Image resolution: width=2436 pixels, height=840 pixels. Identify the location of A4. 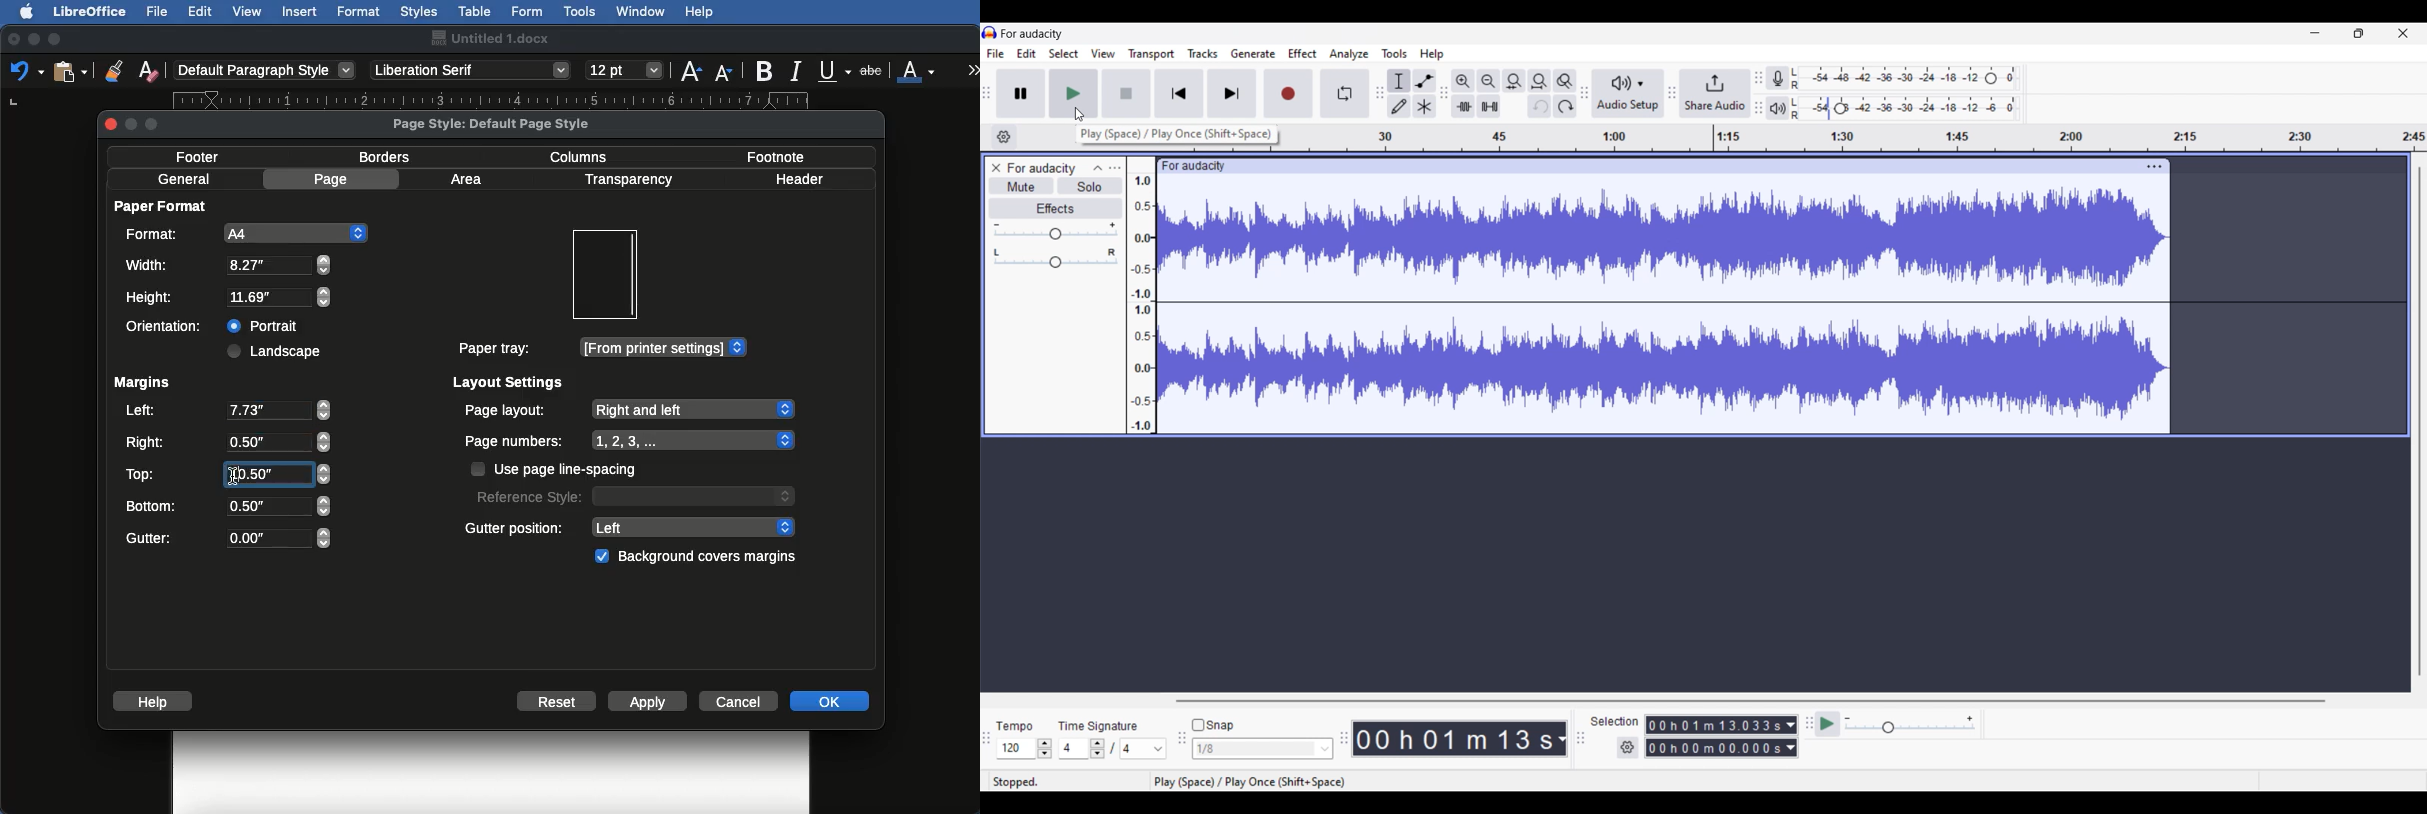
(243, 233).